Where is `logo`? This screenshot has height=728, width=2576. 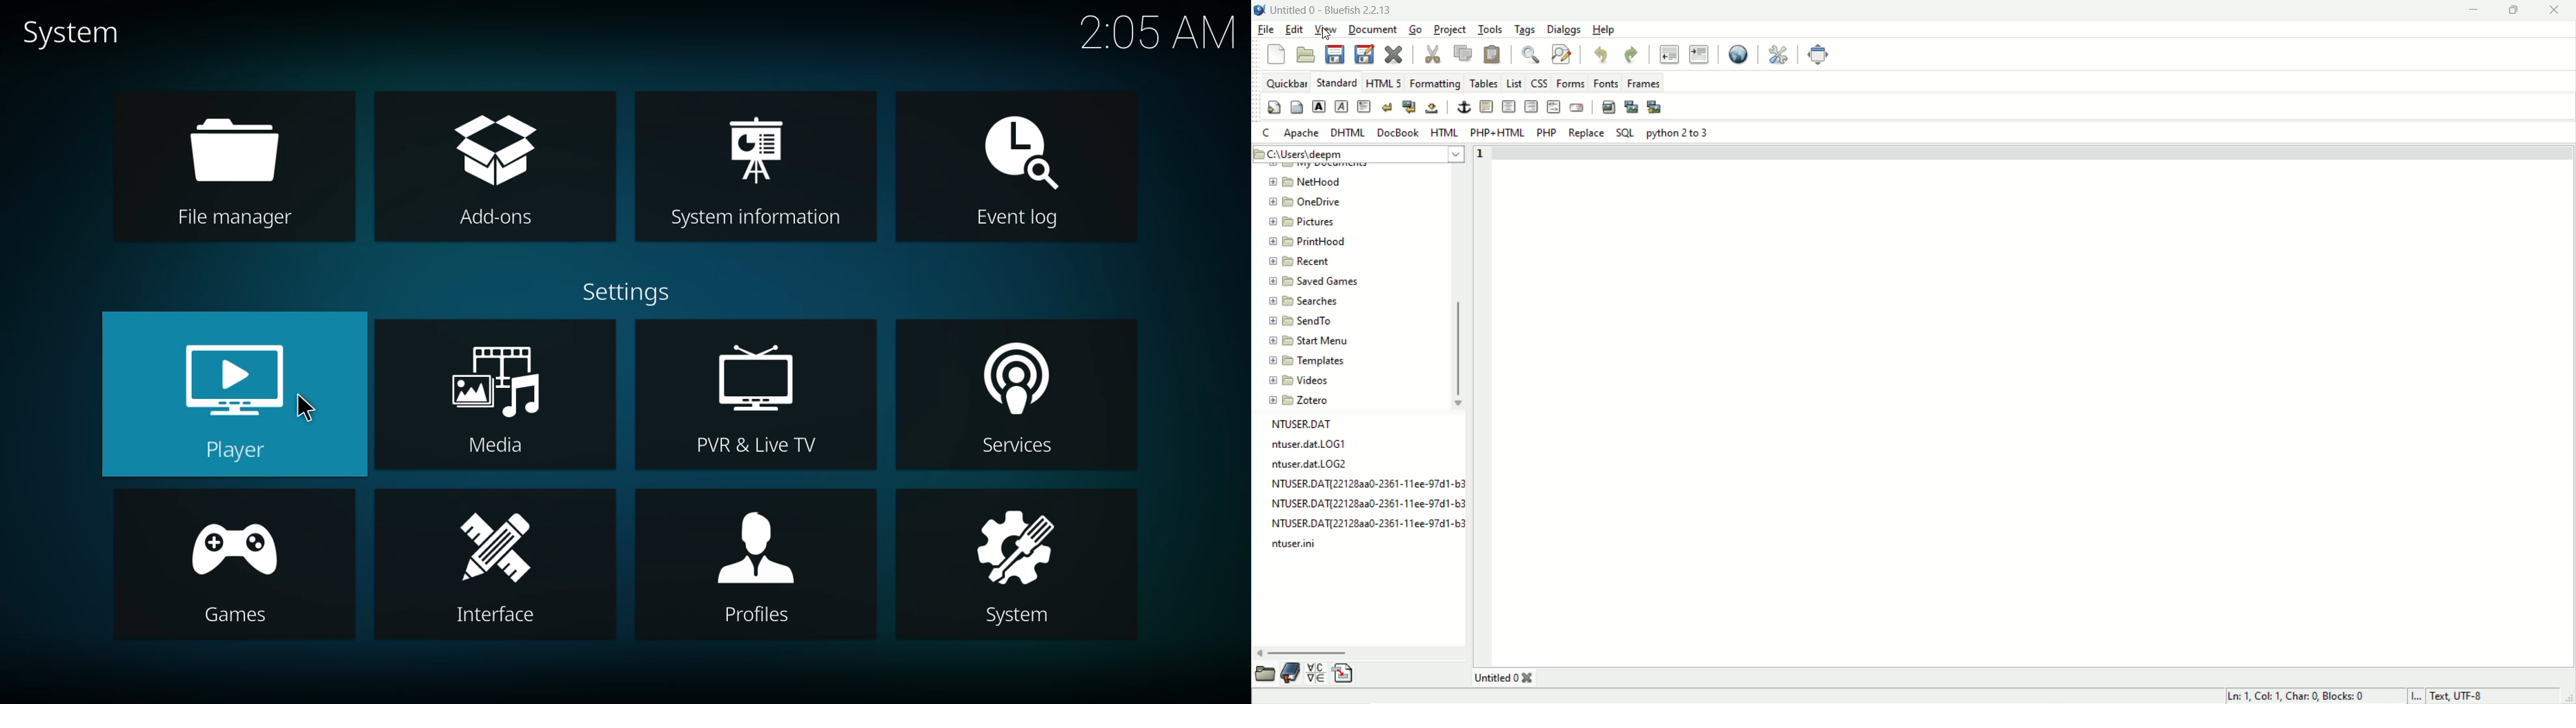 logo is located at coordinates (1259, 10).